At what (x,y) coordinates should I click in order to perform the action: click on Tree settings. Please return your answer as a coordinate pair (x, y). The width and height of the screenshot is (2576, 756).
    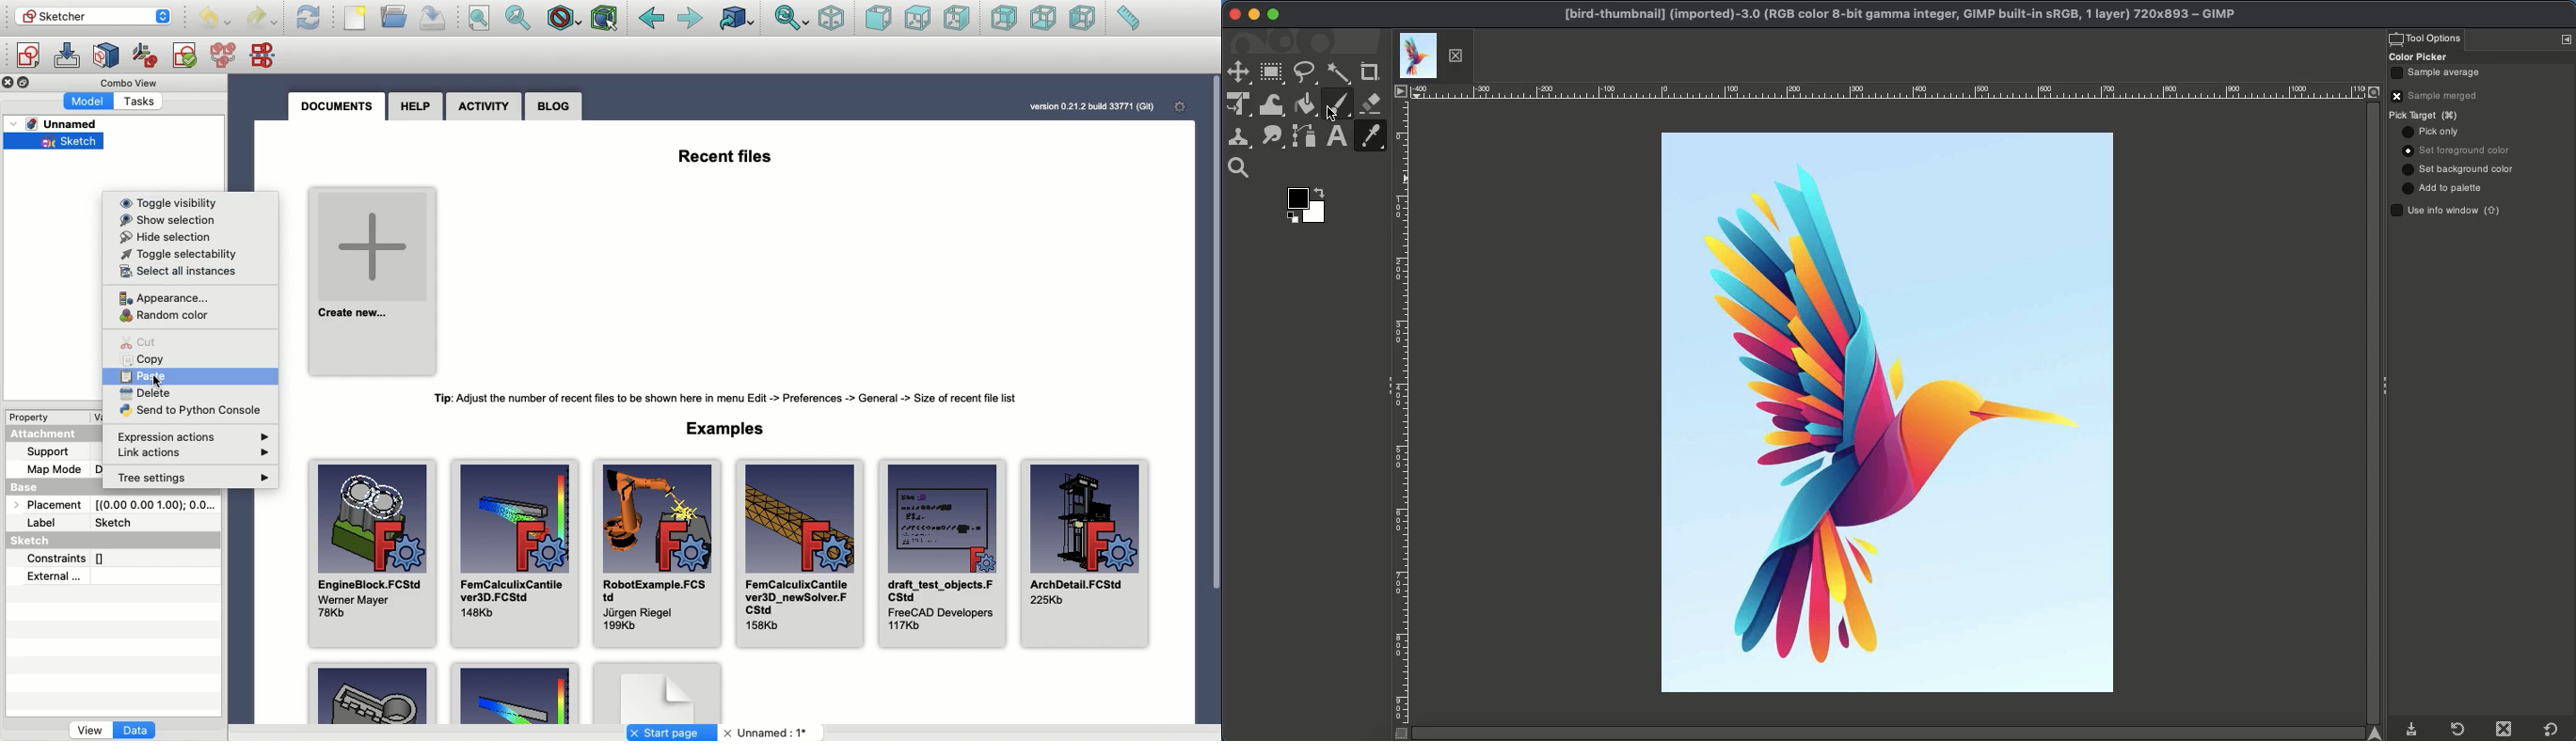
    Looking at the image, I should click on (179, 479).